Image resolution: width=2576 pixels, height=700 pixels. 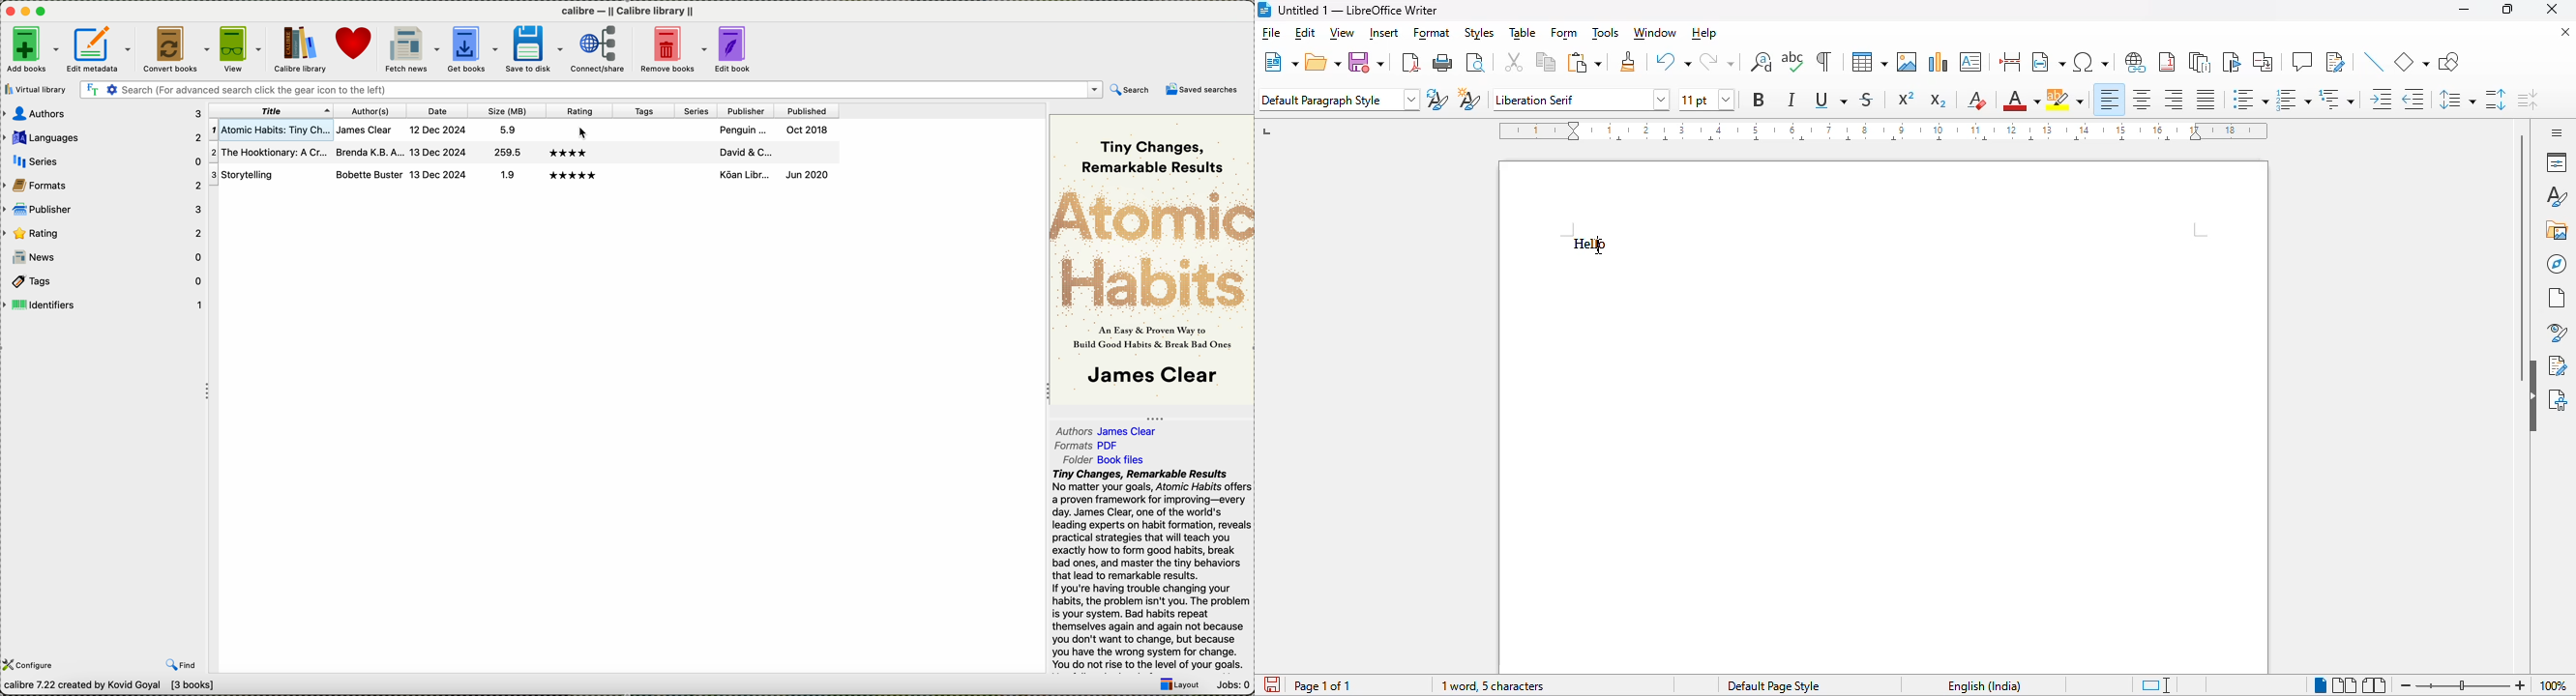 I want to click on superscript, so click(x=1906, y=100).